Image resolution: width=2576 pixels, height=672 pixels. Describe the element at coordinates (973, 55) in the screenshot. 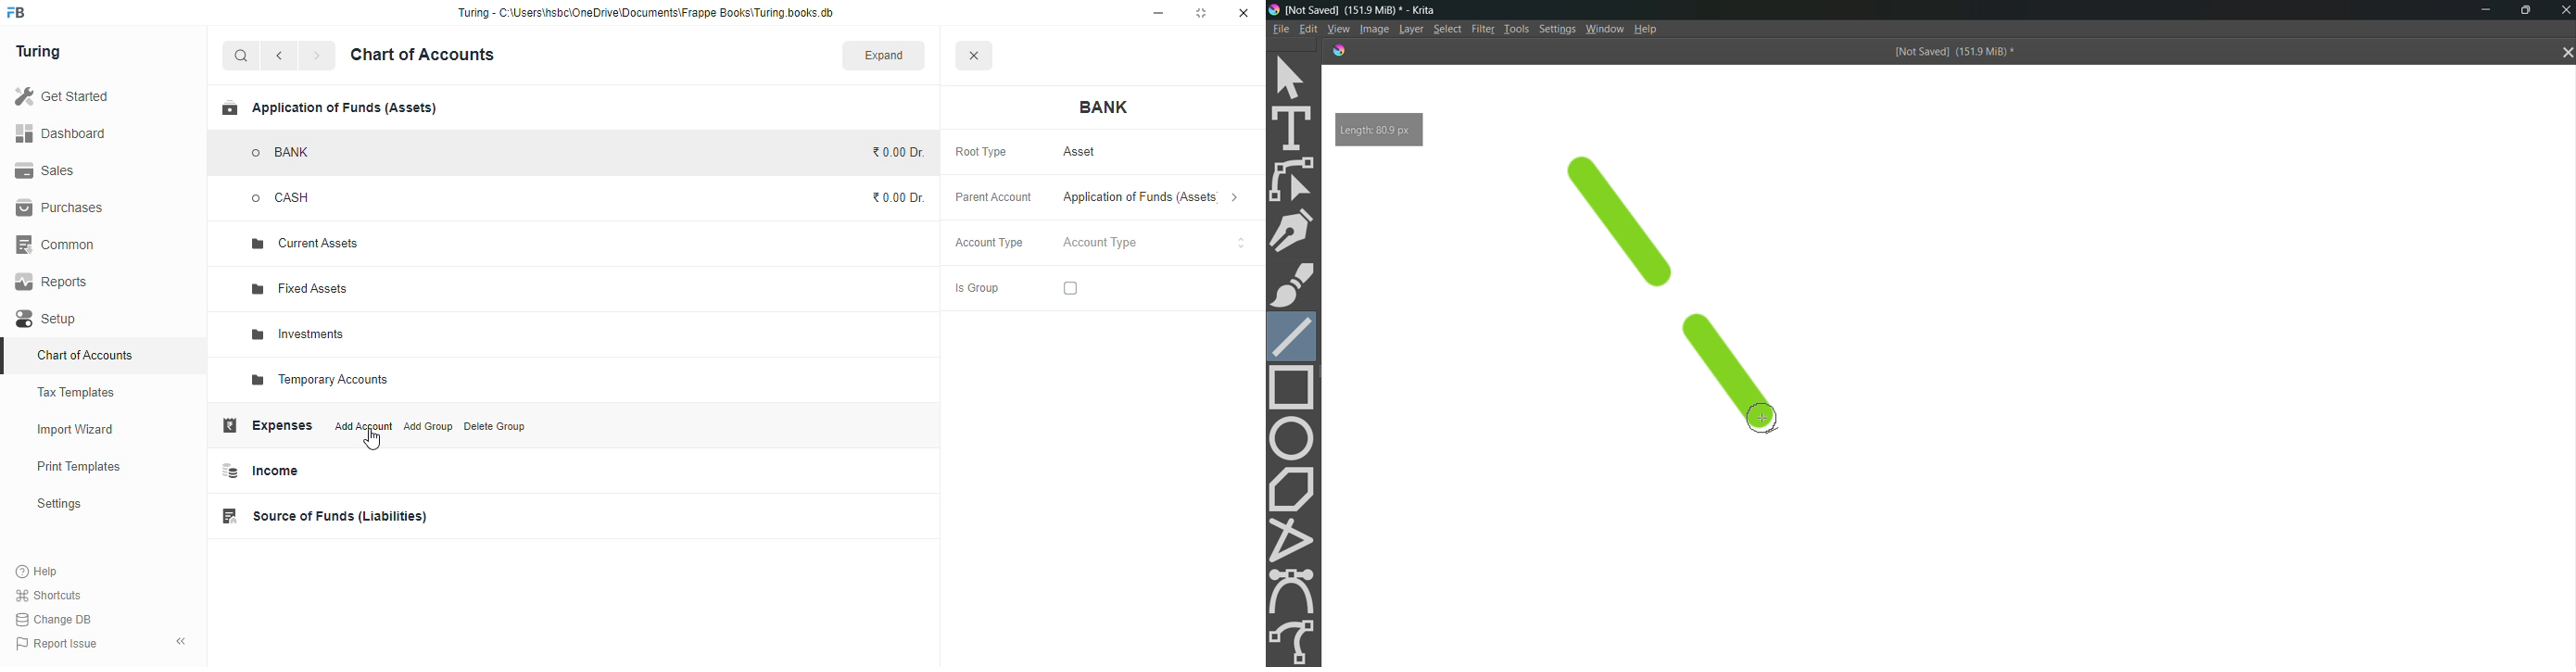

I see `close` at that location.